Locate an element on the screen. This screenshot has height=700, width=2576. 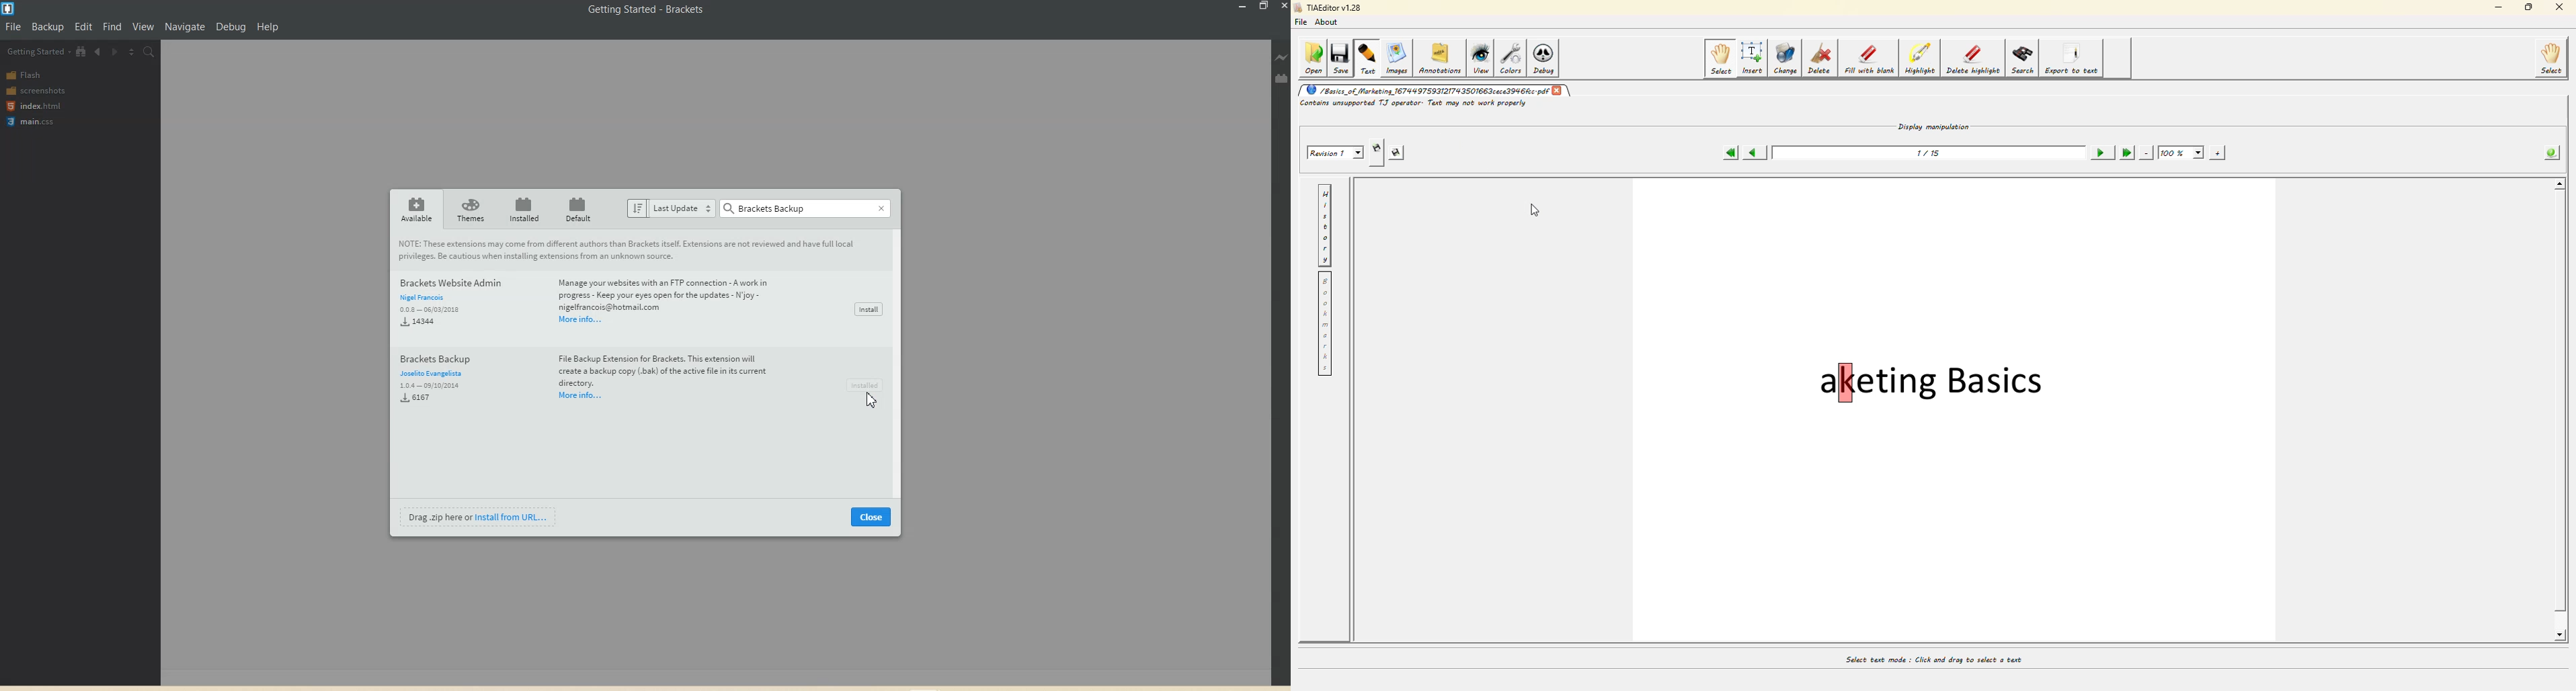
Getting Started - Brackets is located at coordinates (645, 10).